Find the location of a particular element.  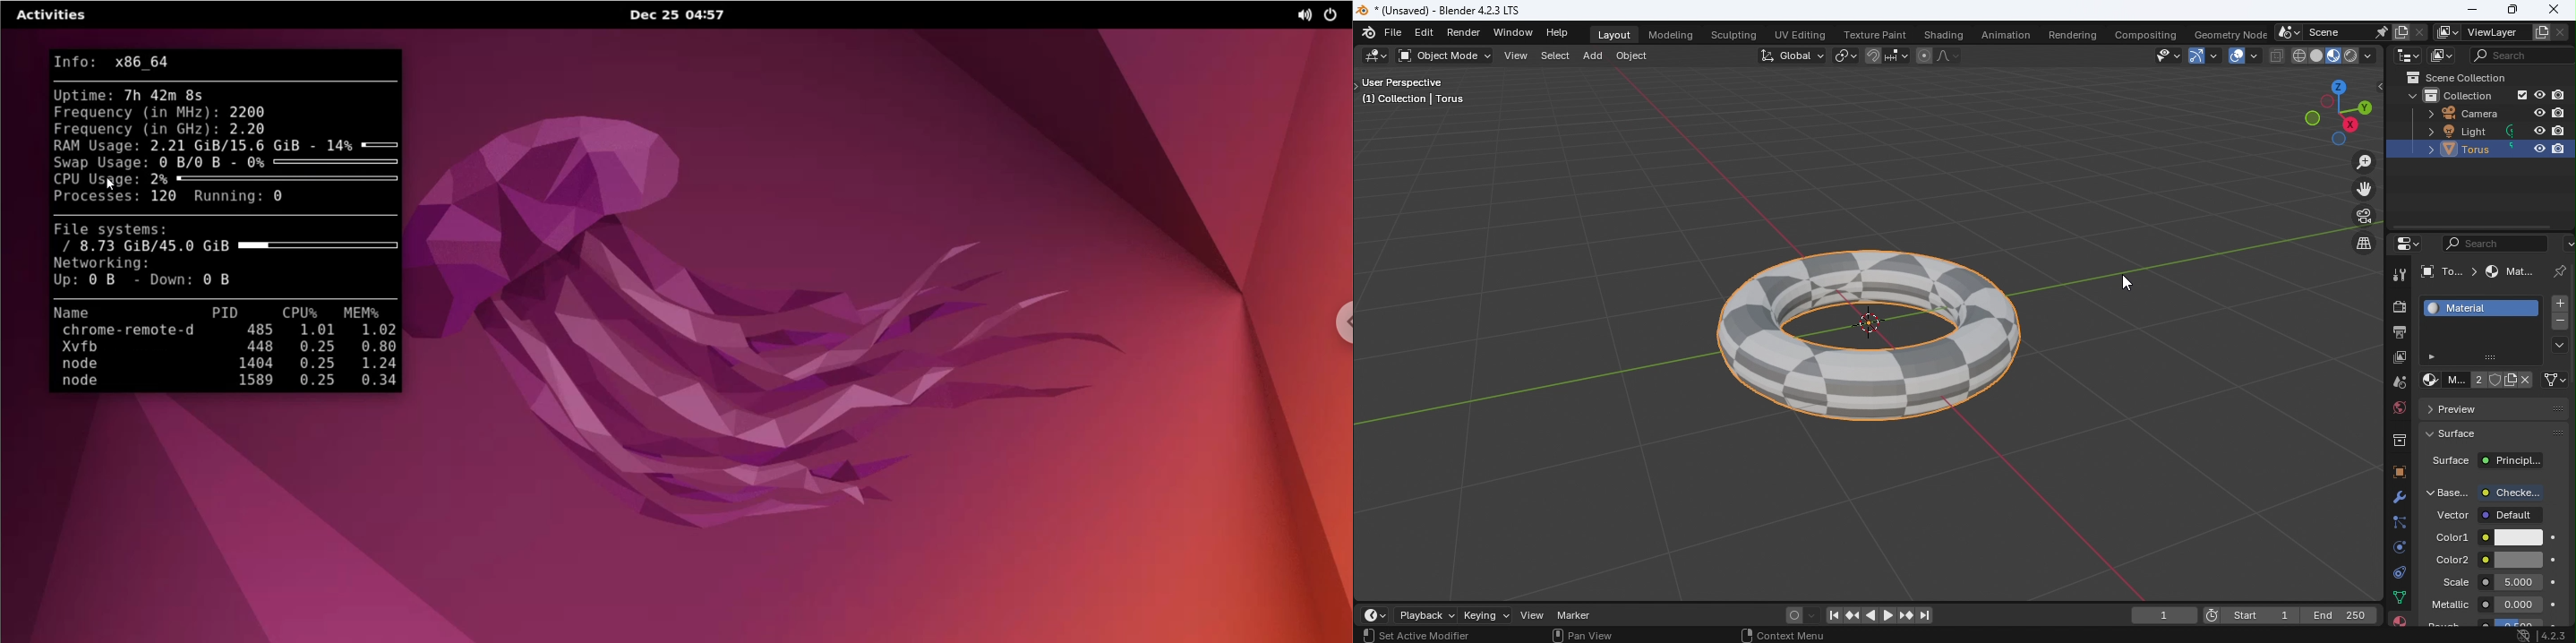

Zoom in/out the view is located at coordinates (2366, 160).